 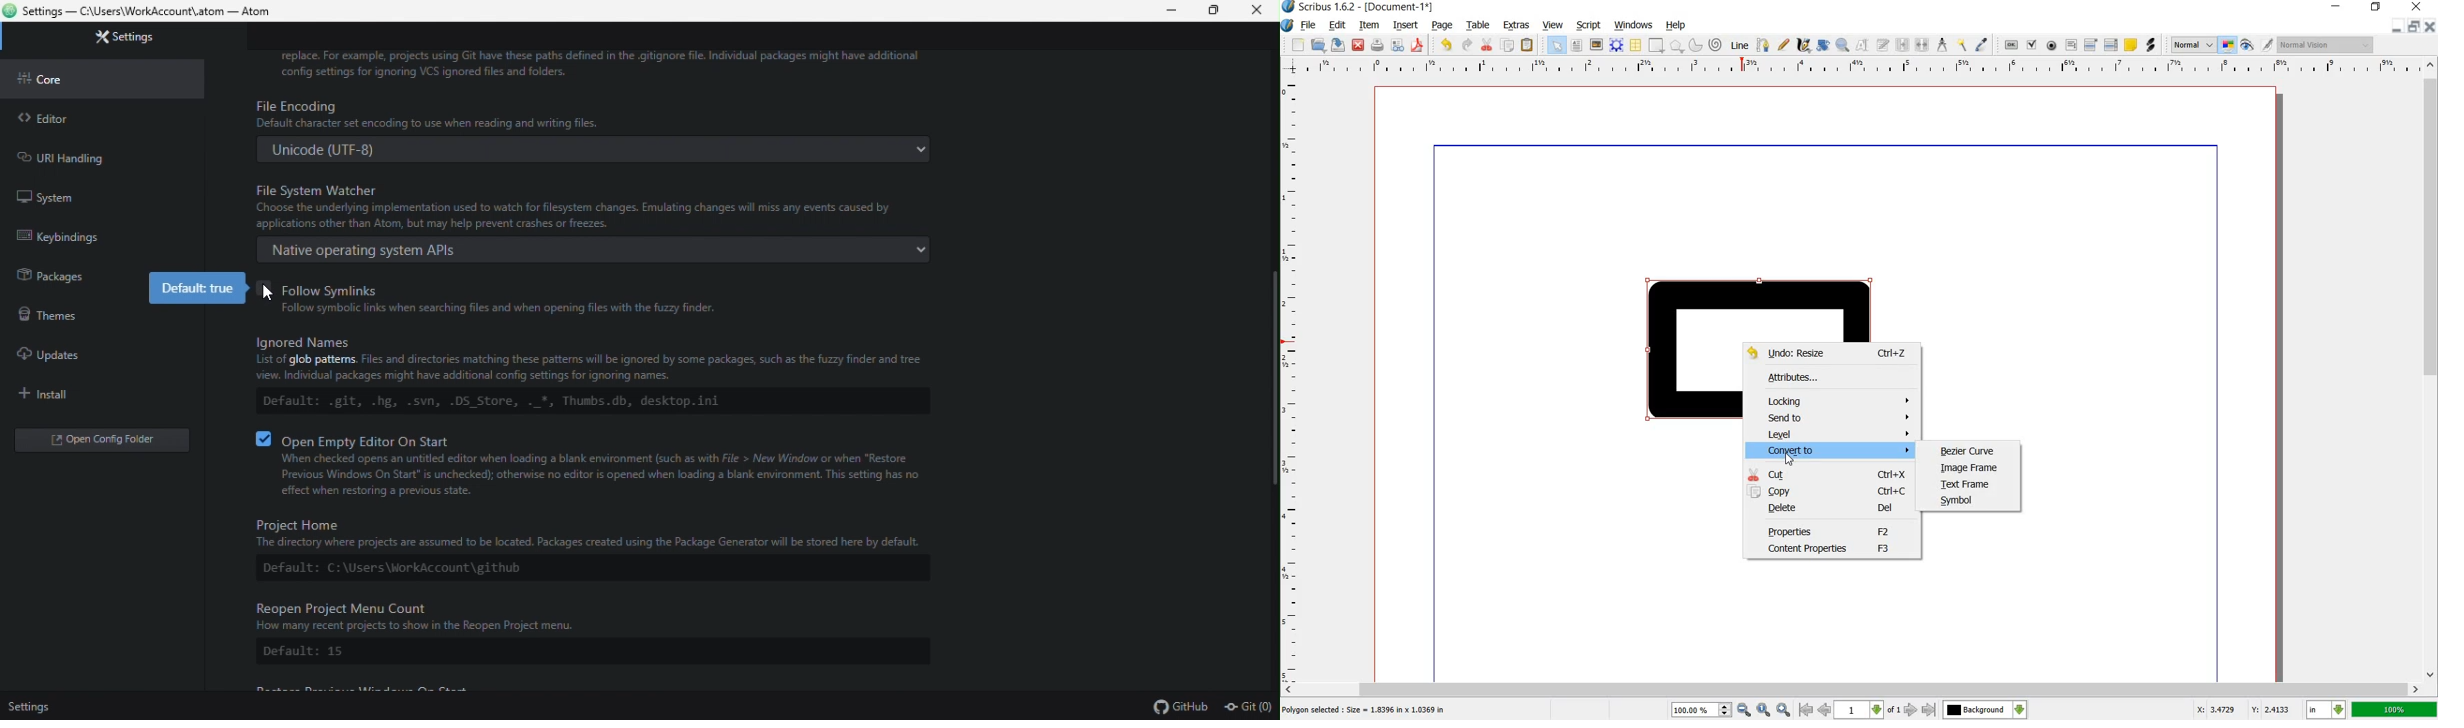 I want to click on save as pdf, so click(x=1418, y=46).